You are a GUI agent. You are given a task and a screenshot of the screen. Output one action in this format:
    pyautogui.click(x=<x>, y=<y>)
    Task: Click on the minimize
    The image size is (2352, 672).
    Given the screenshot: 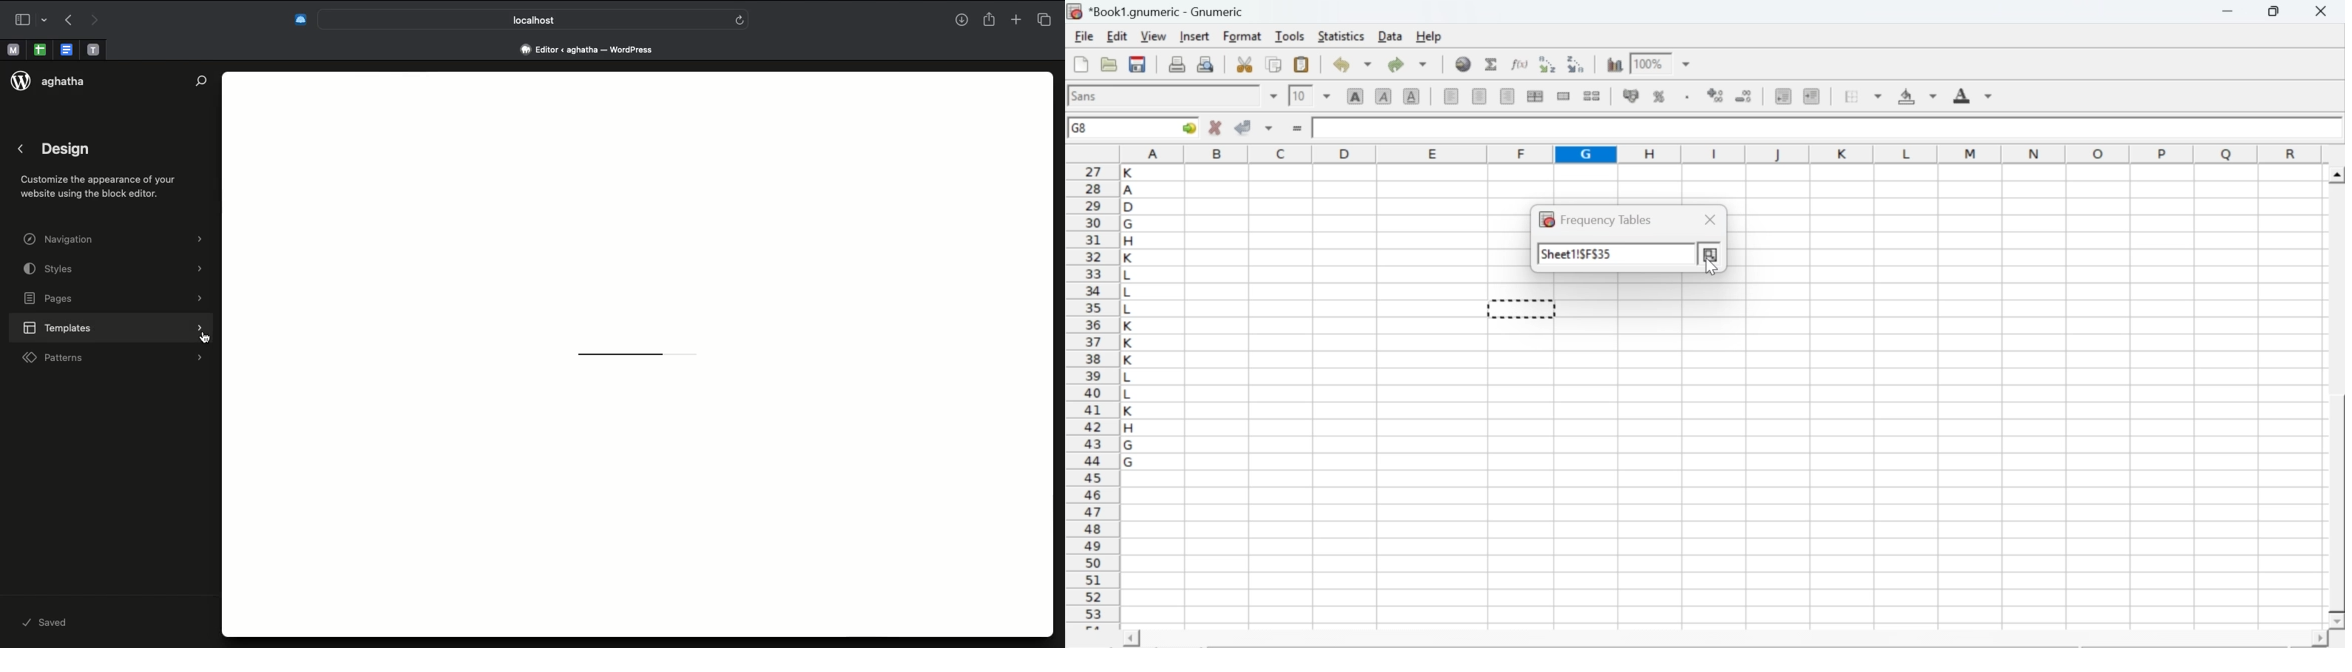 What is the action you would take?
    pyautogui.click(x=2229, y=11)
    